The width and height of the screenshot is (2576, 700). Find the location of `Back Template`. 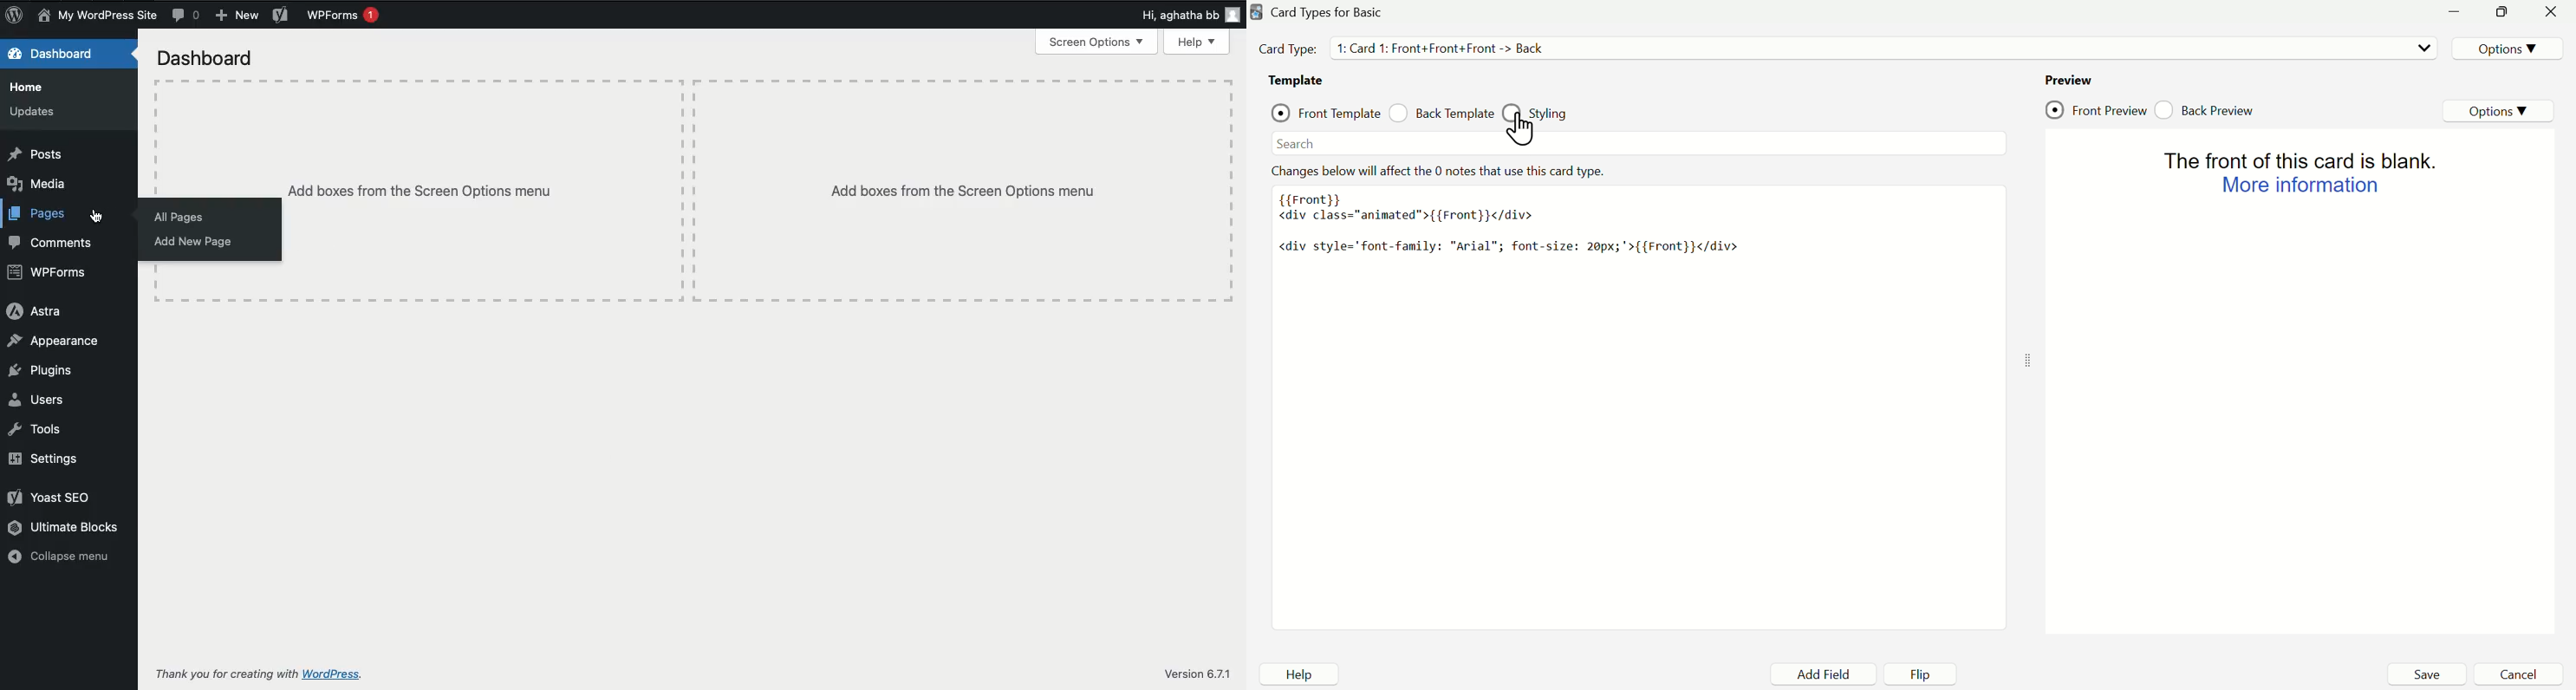

Back Template is located at coordinates (1441, 115).